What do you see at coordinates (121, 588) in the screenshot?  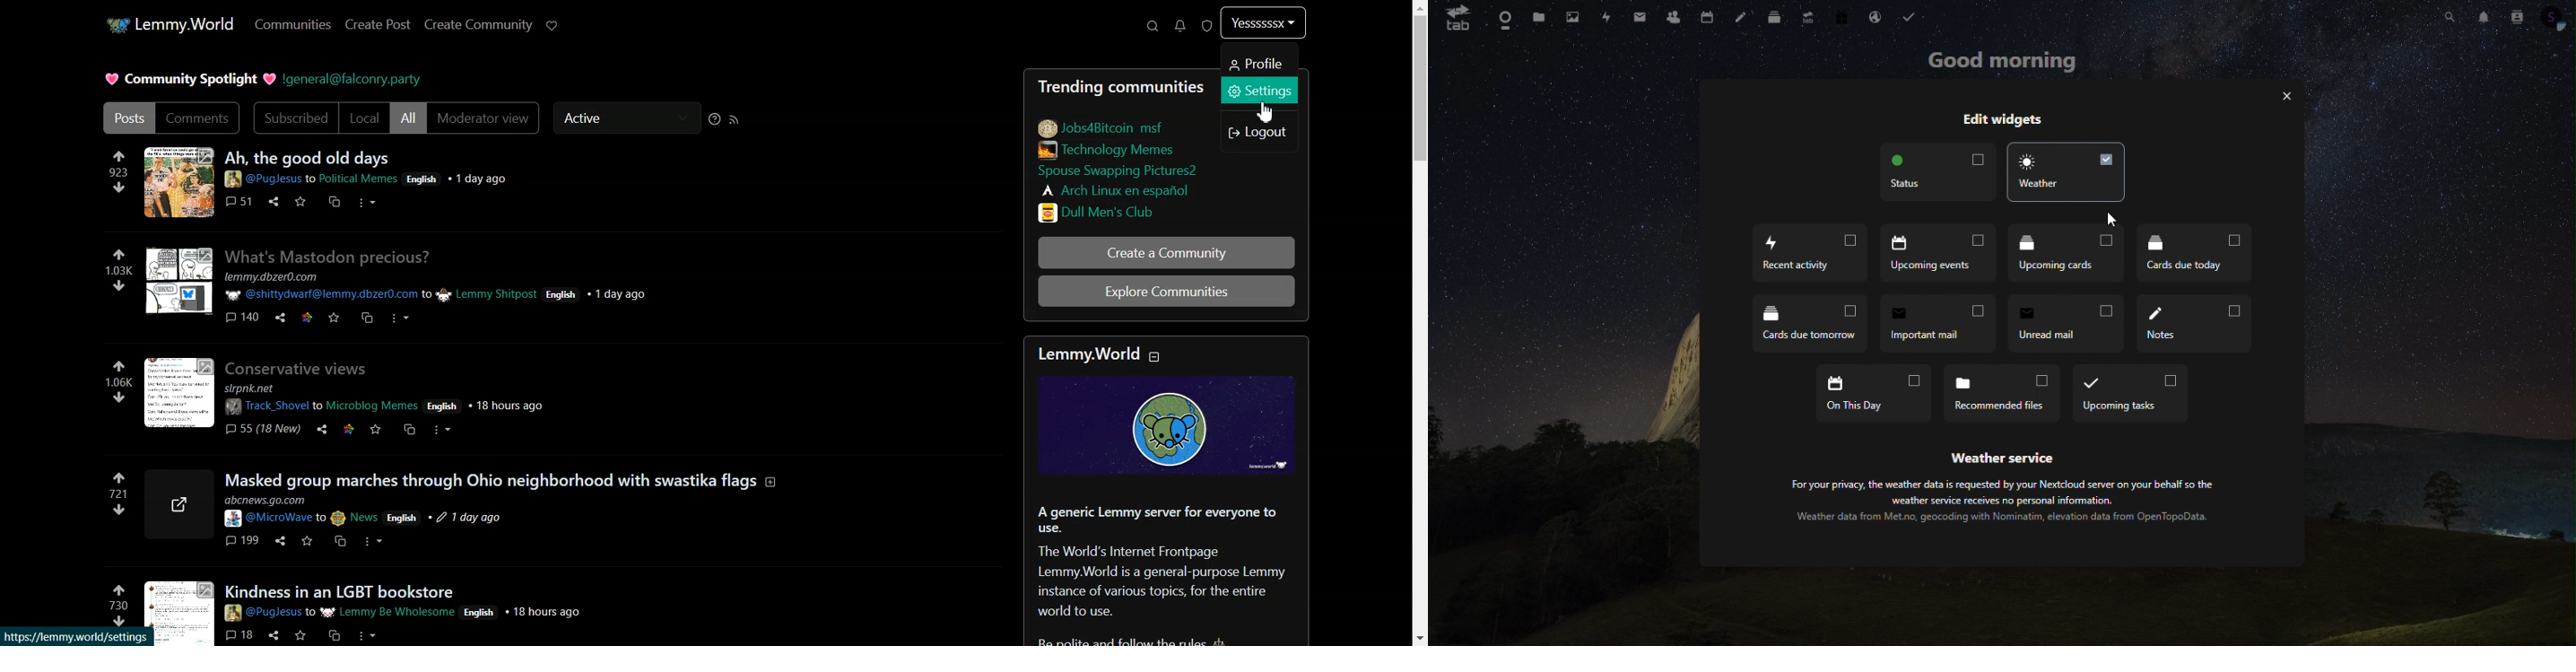 I see `upvote` at bounding box center [121, 588].